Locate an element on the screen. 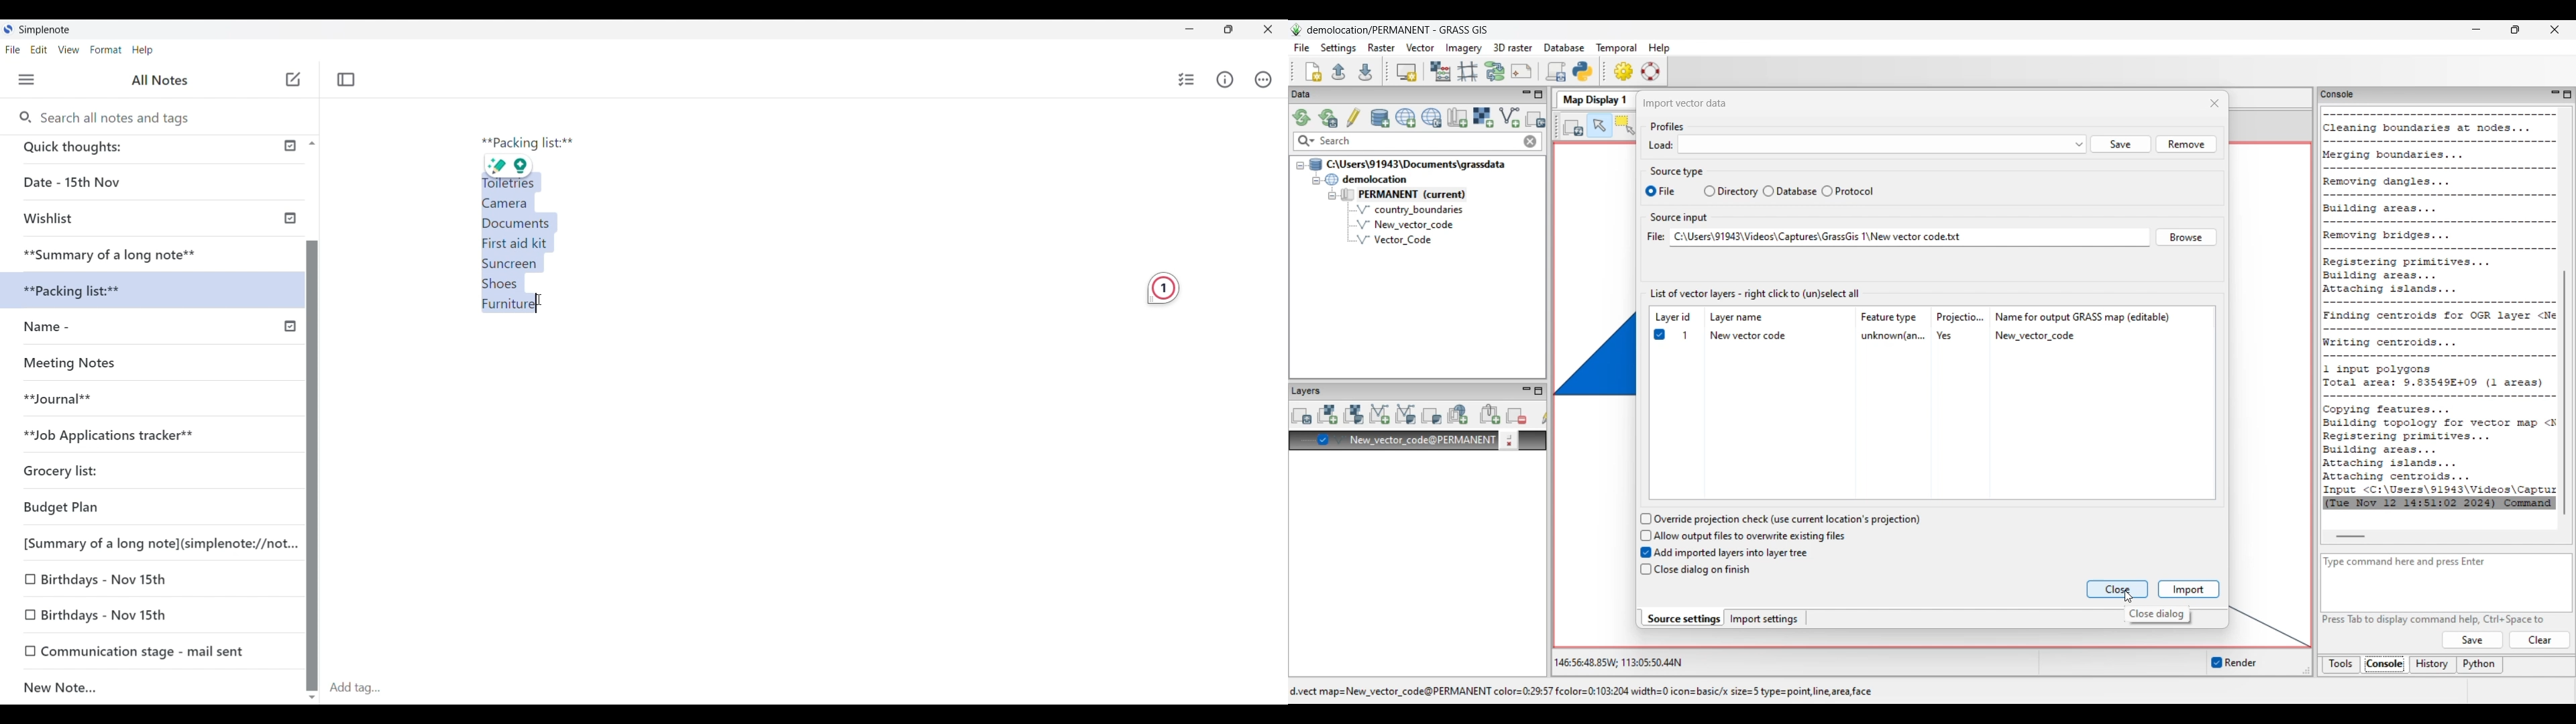  Help menu is located at coordinates (143, 50).